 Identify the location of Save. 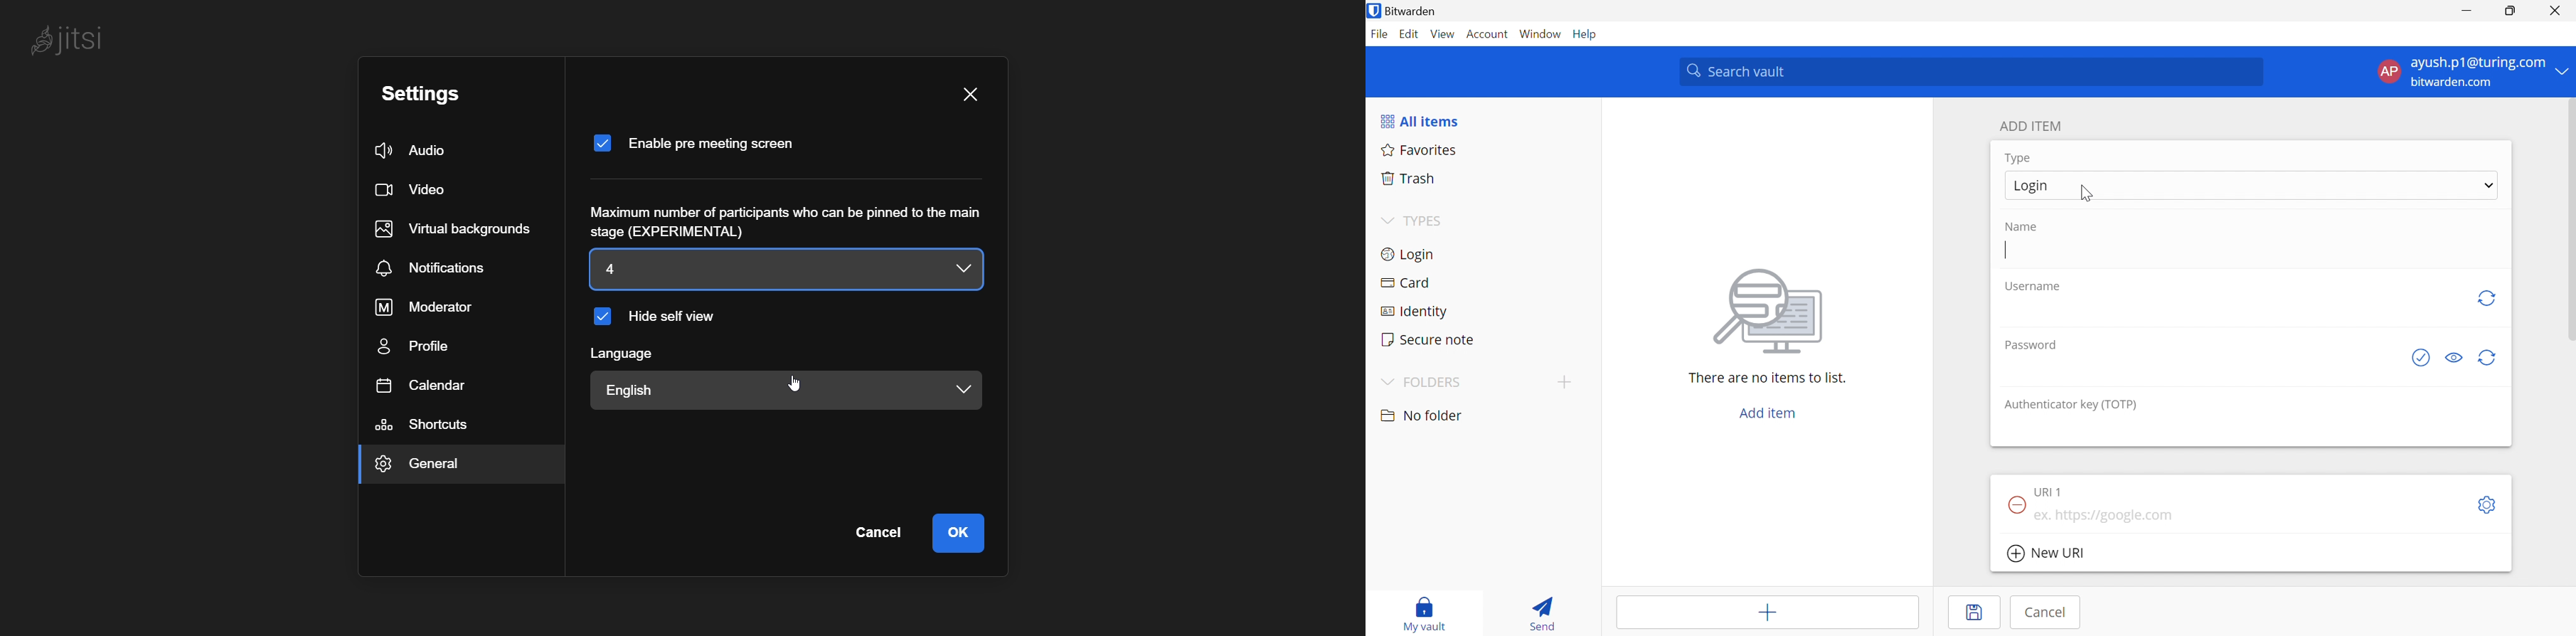
(1978, 613).